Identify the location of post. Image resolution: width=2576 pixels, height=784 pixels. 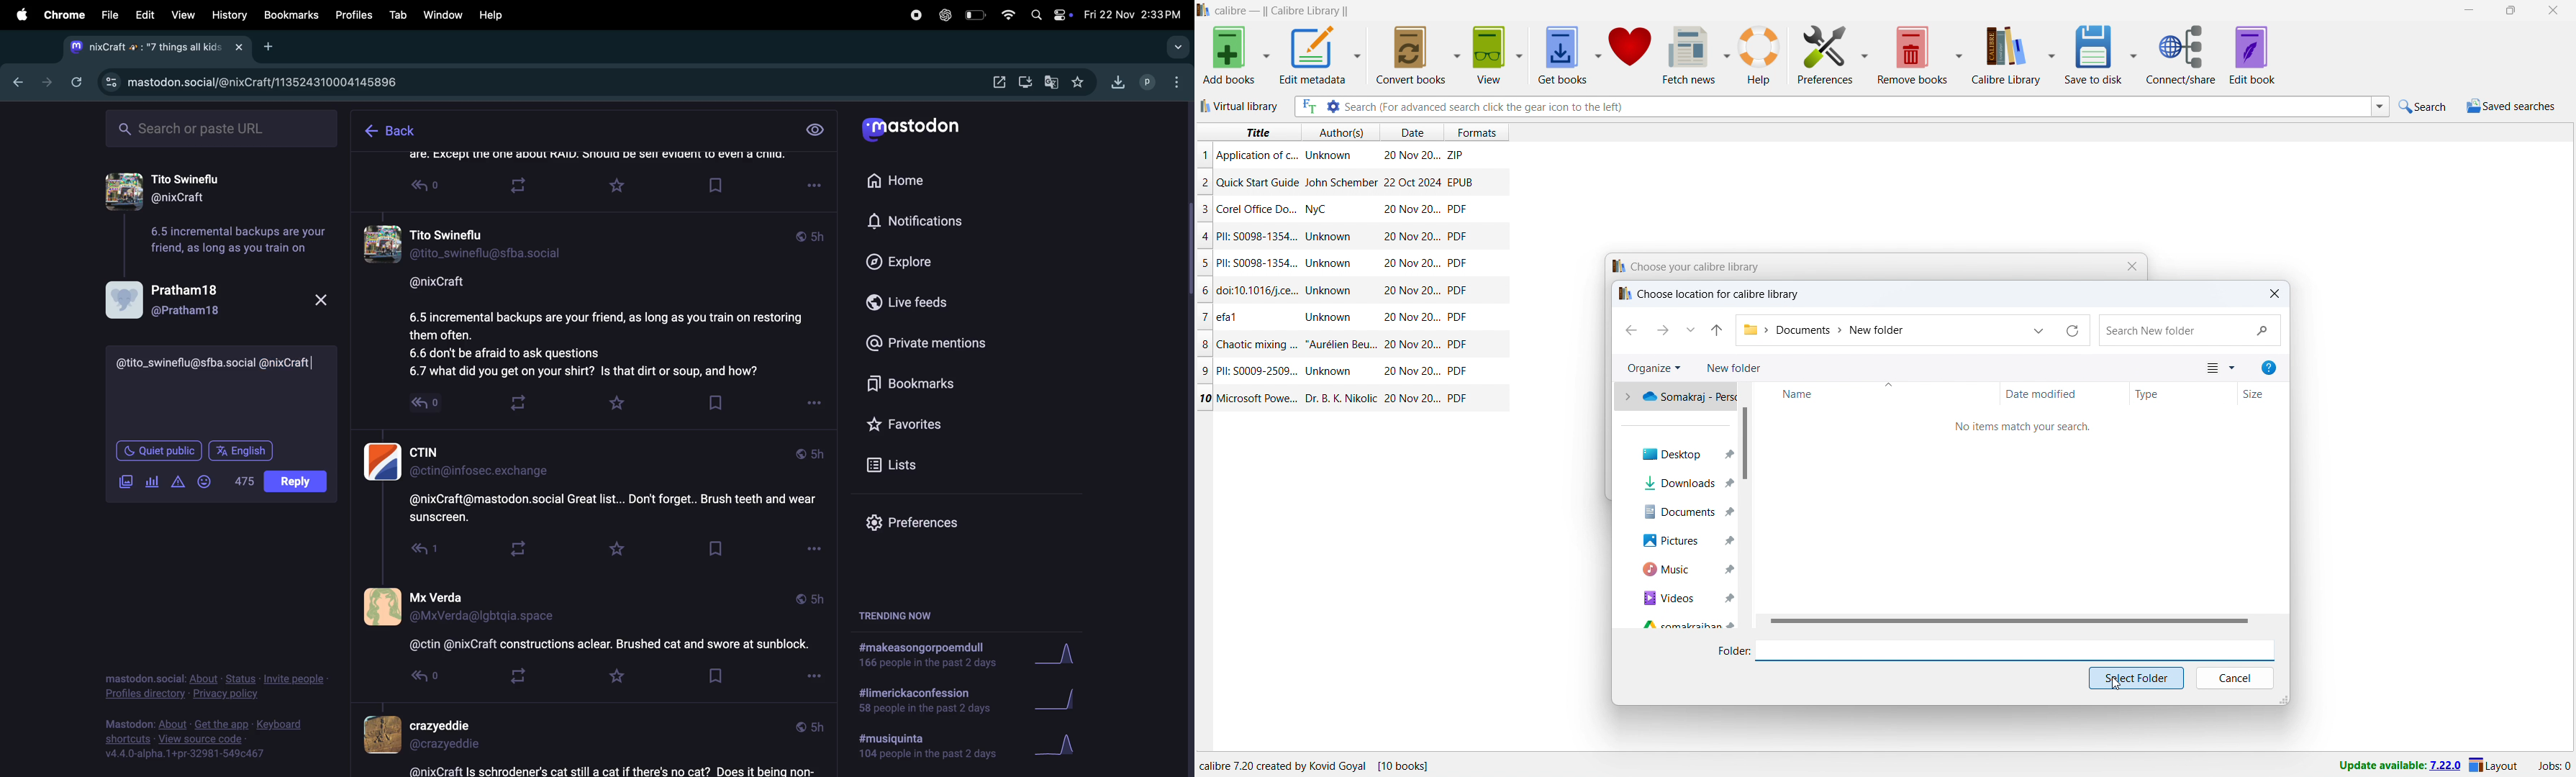
(298, 481).